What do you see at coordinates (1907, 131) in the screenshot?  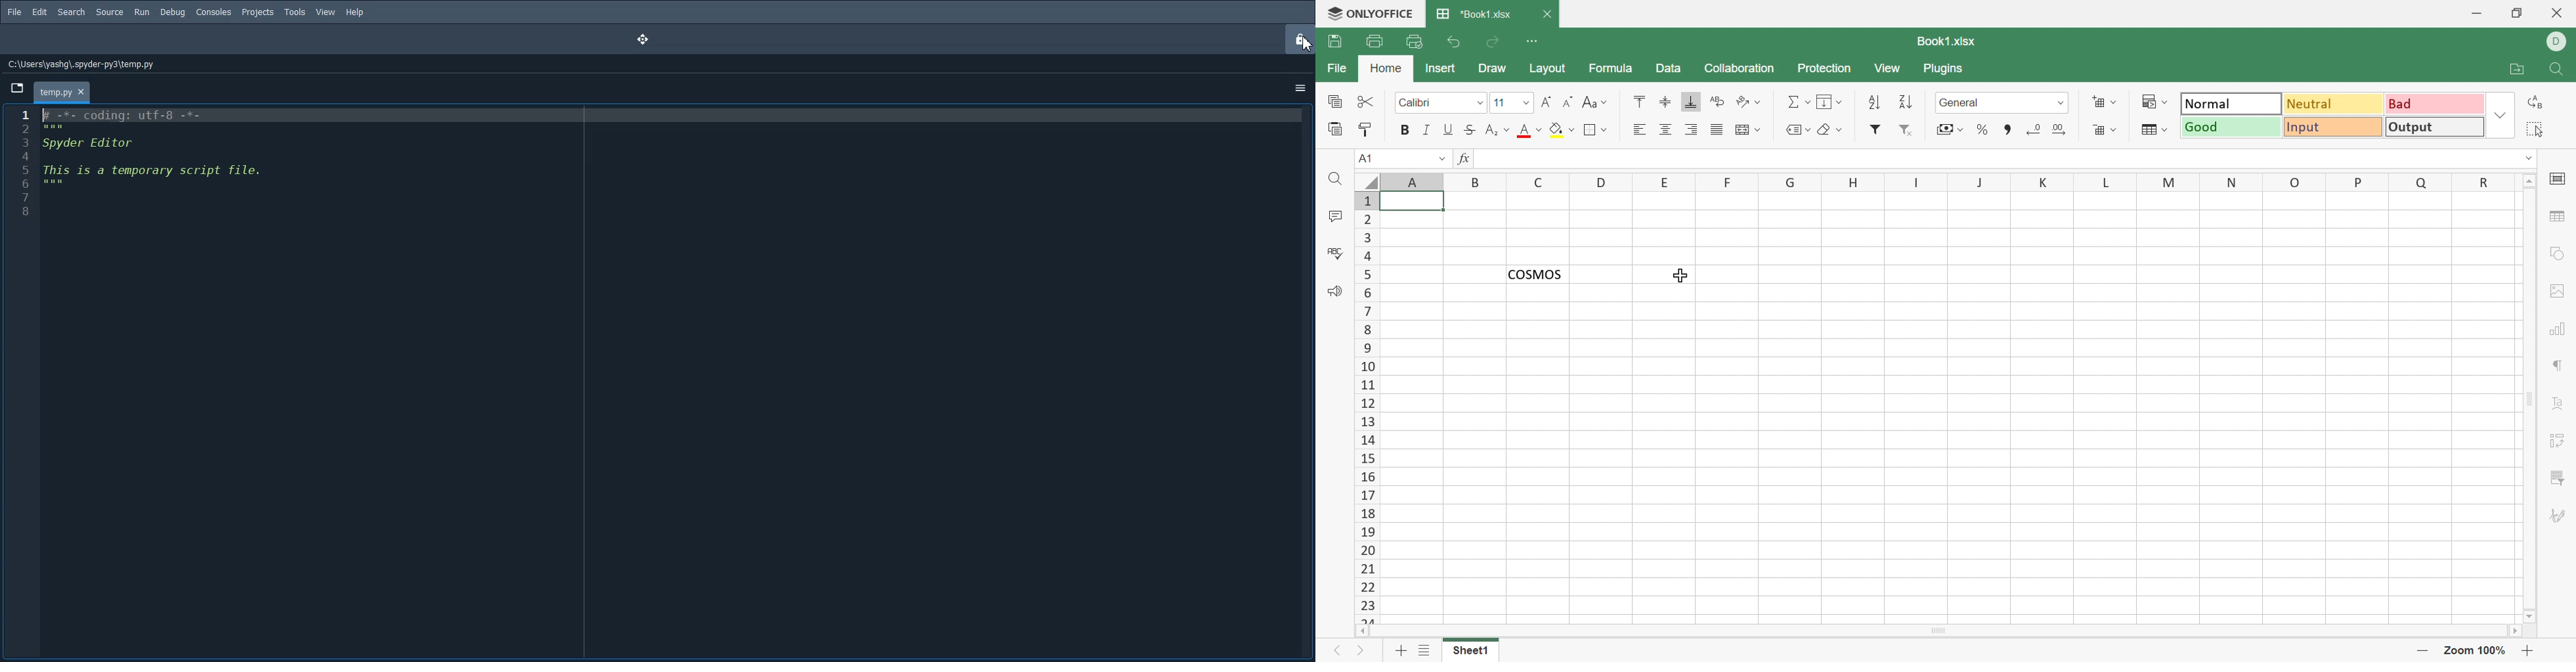 I see `Remove filter` at bounding box center [1907, 131].